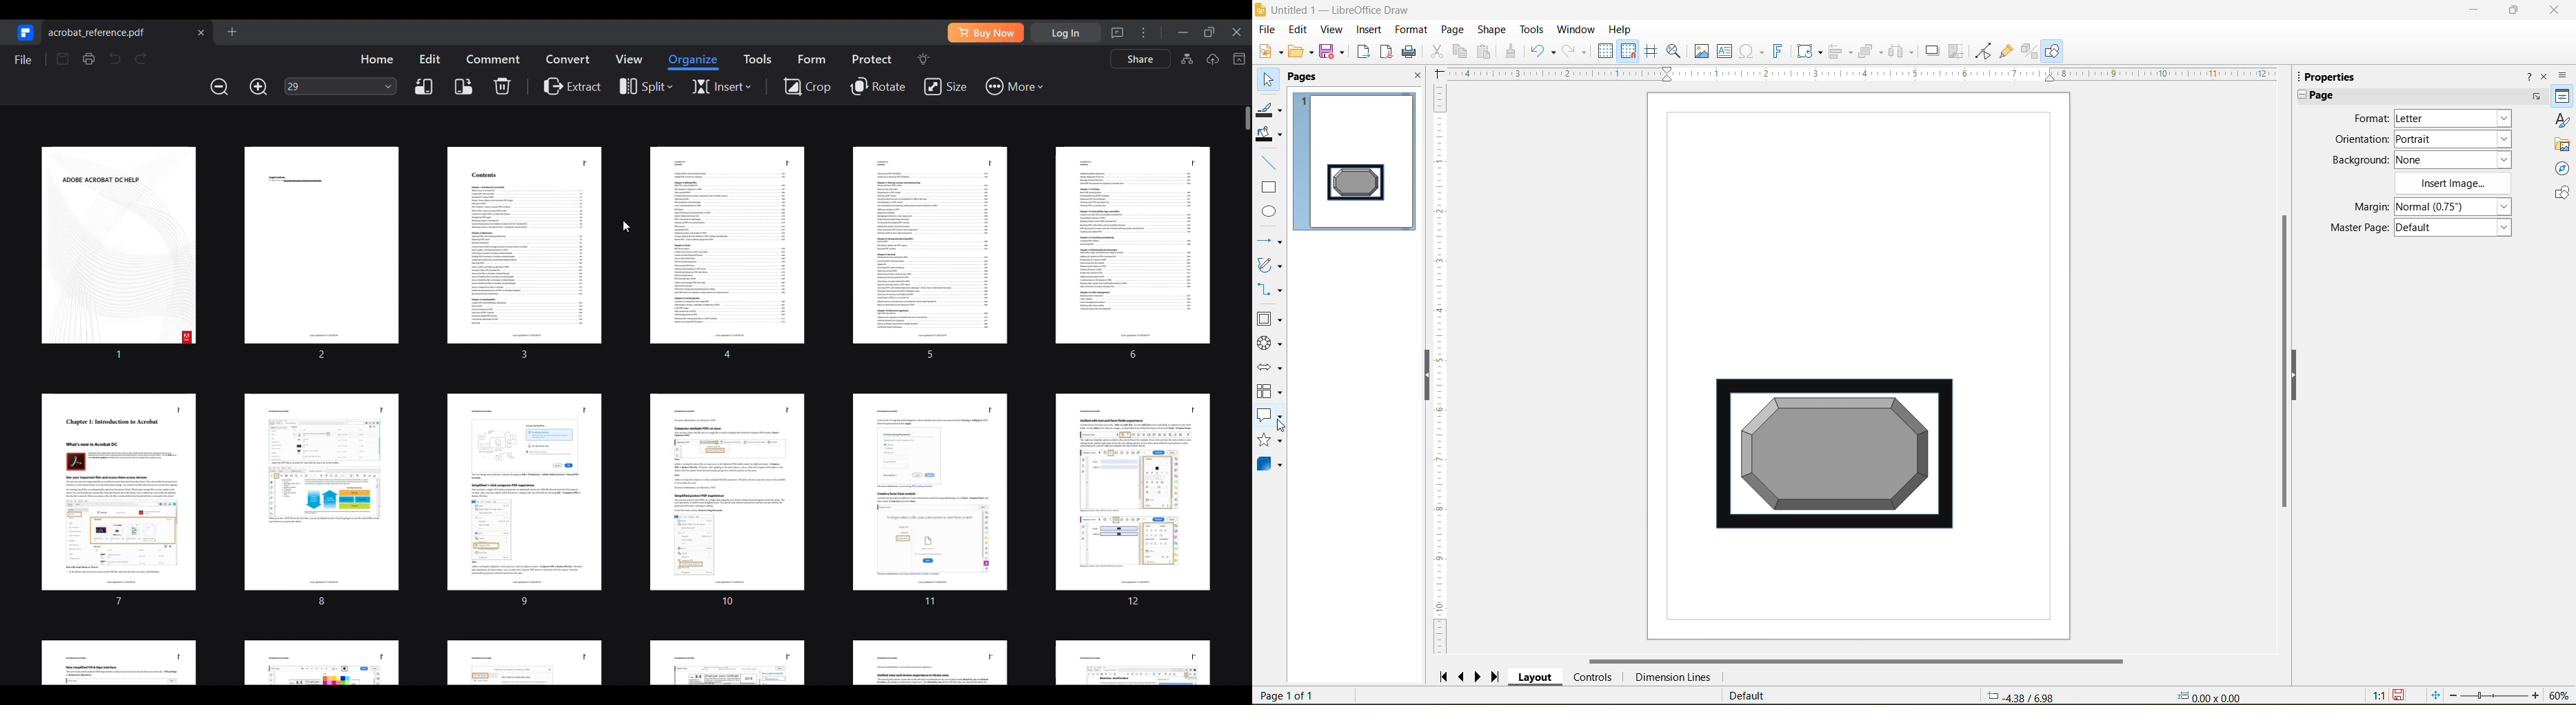 The width and height of the screenshot is (2576, 728). What do you see at coordinates (1486, 51) in the screenshot?
I see `Paste` at bounding box center [1486, 51].